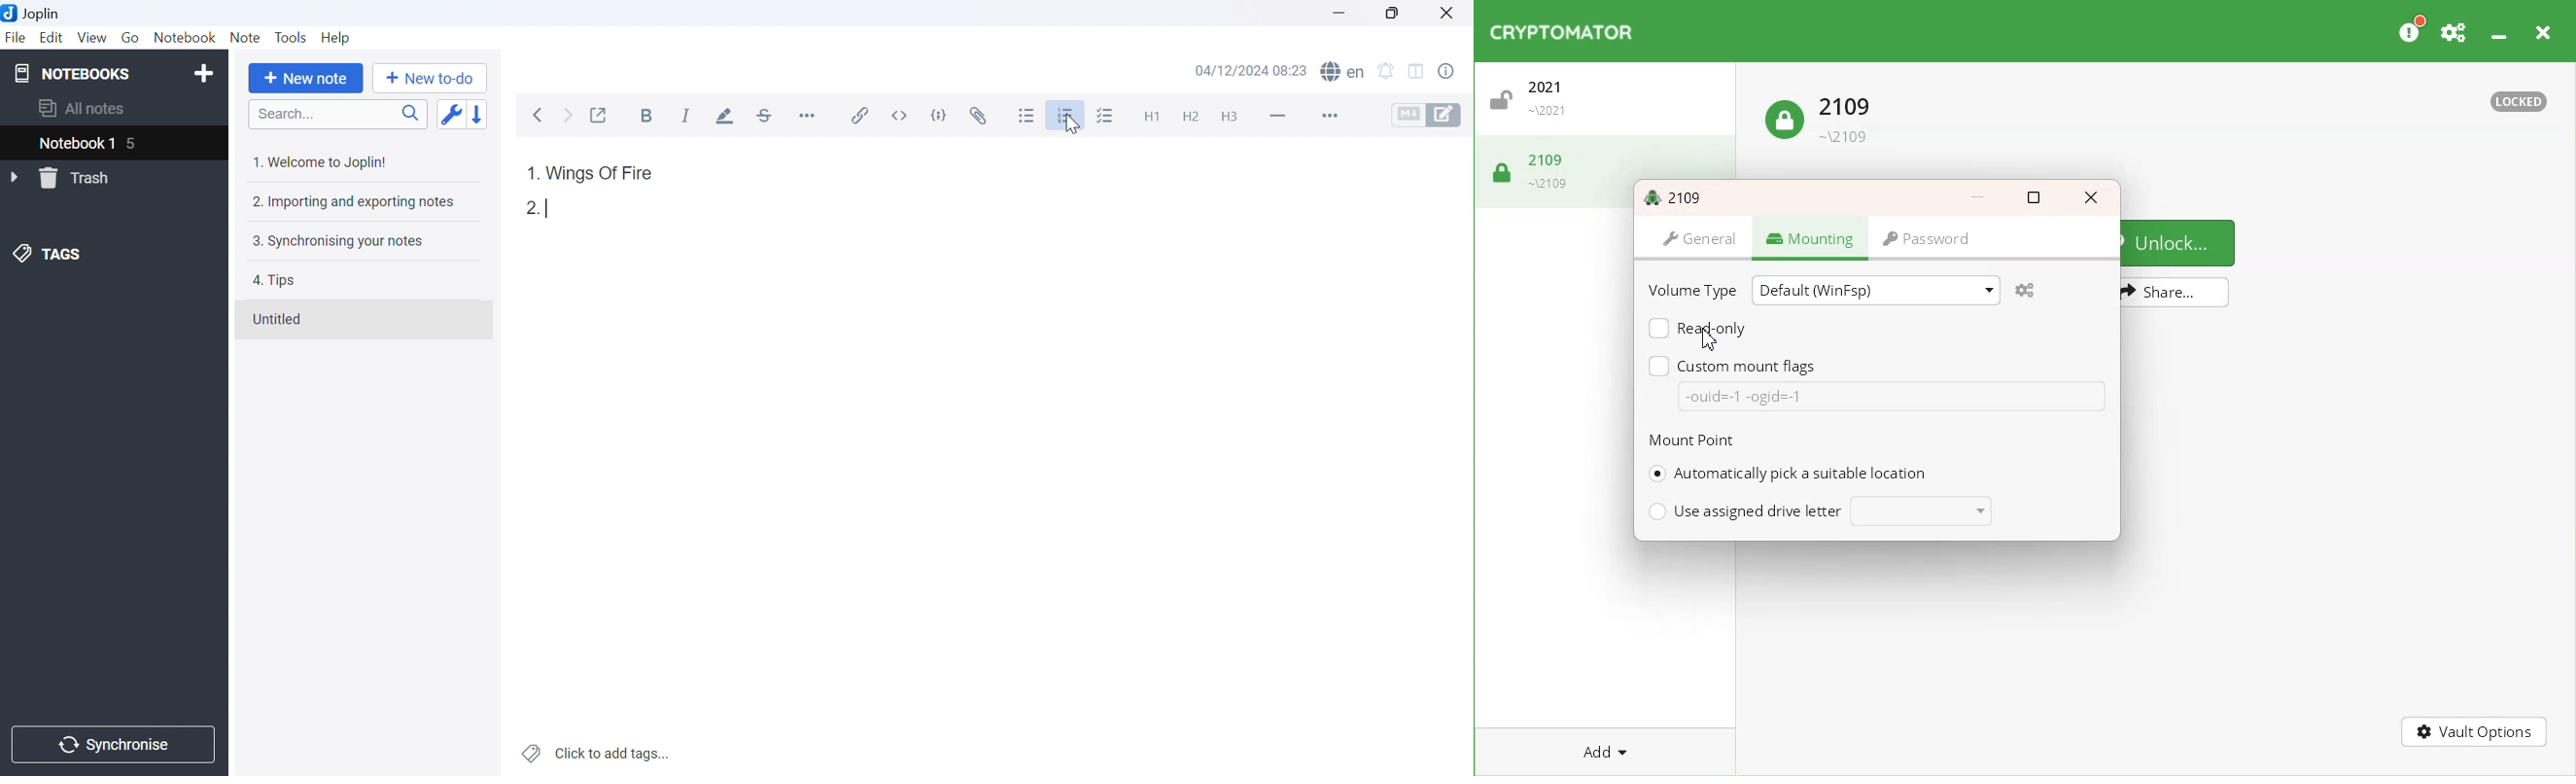 Image resolution: width=2576 pixels, height=784 pixels. Describe the element at coordinates (1277, 113) in the screenshot. I see `Horizontal Line` at that location.